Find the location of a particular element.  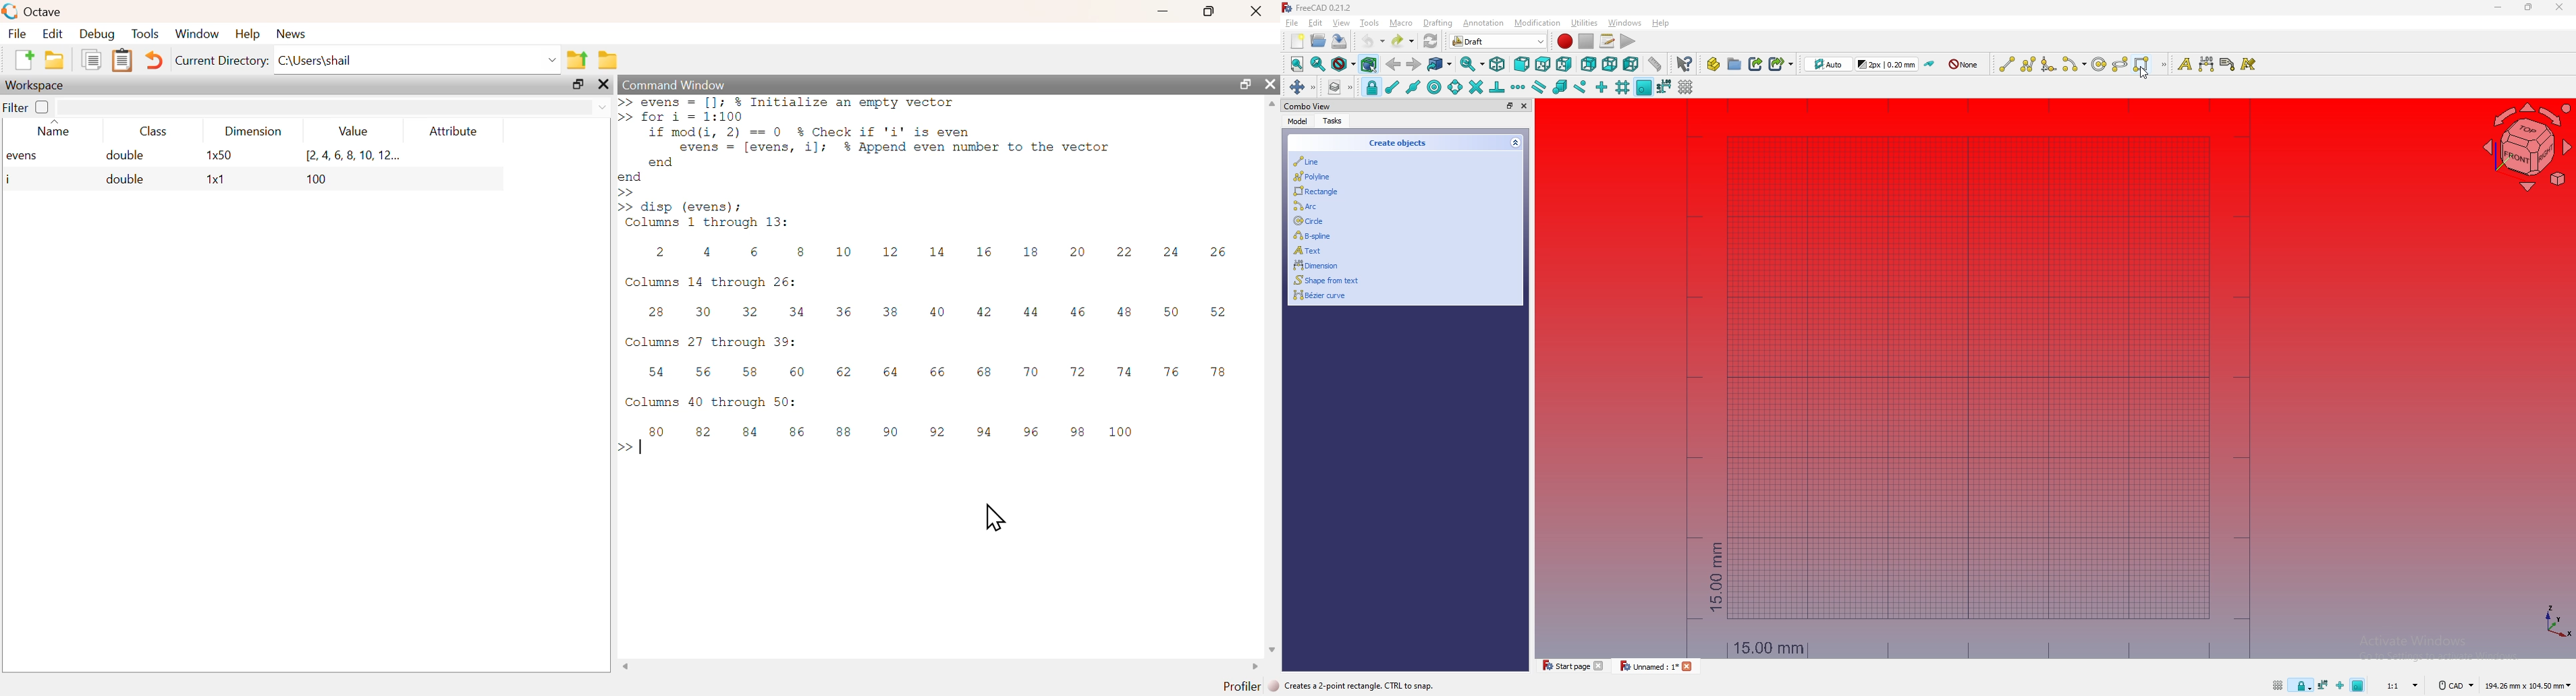

left is located at coordinates (1630, 65).